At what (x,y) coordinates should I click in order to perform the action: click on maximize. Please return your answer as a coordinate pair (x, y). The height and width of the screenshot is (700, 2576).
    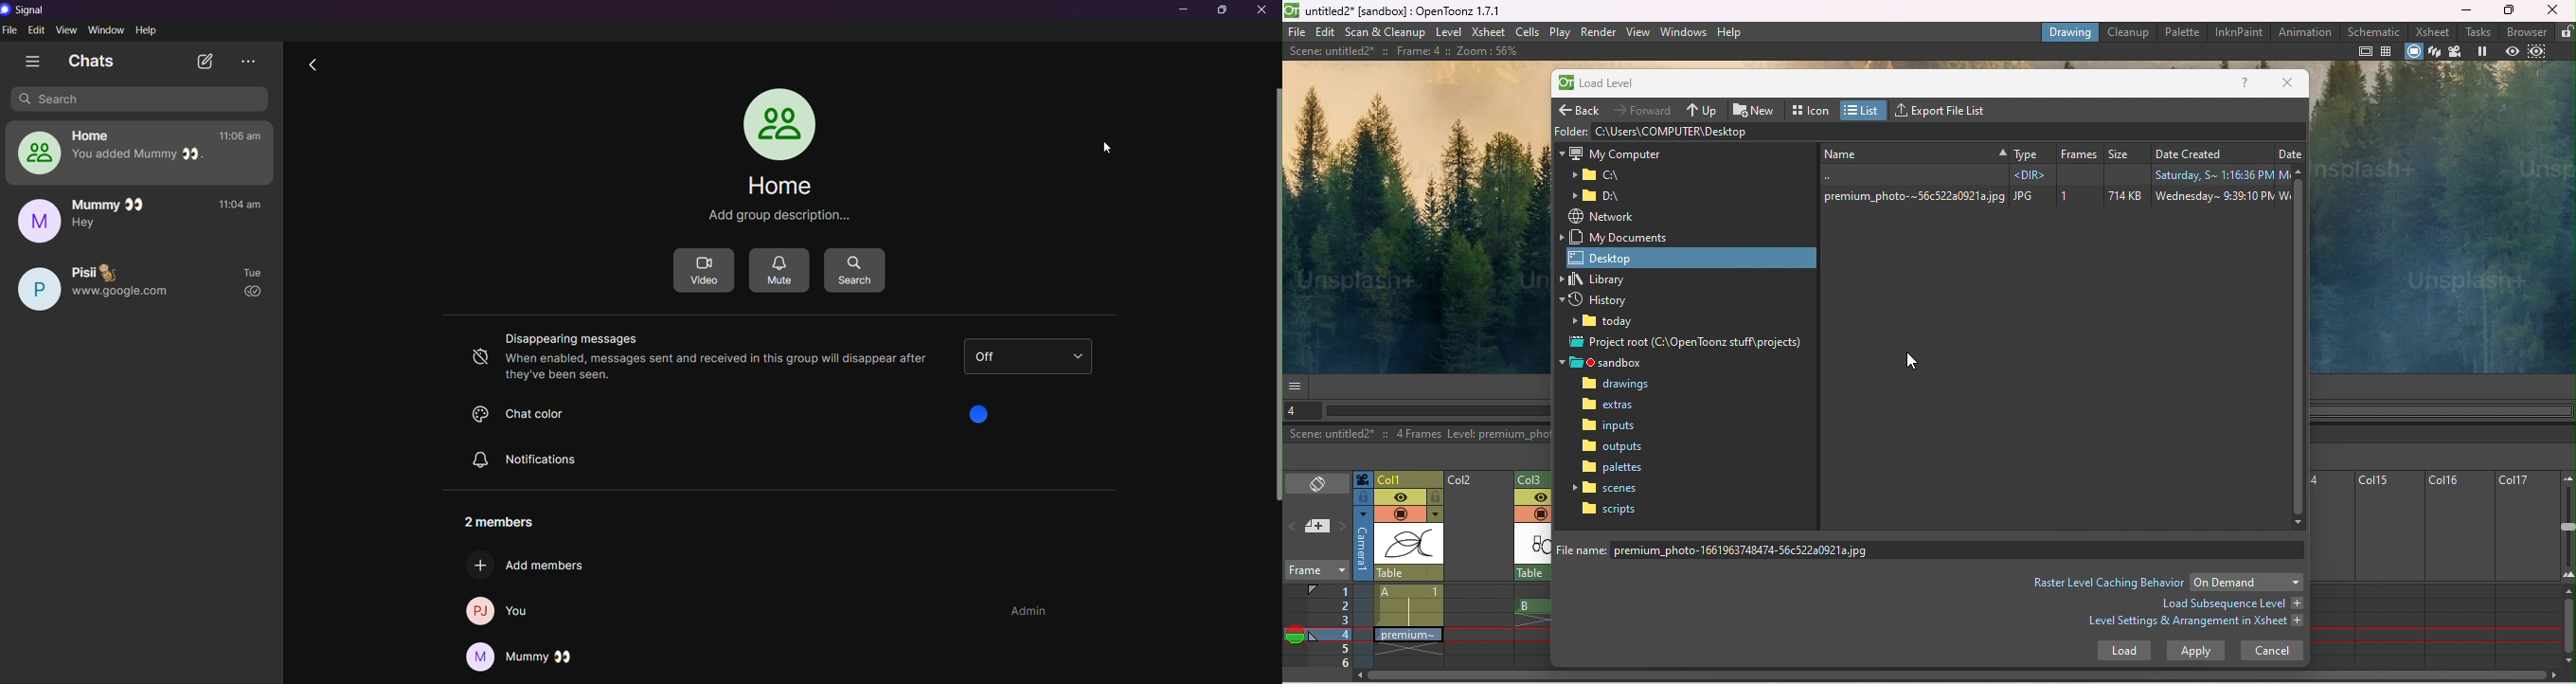
    Looking at the image, I should click on (1223, 10).